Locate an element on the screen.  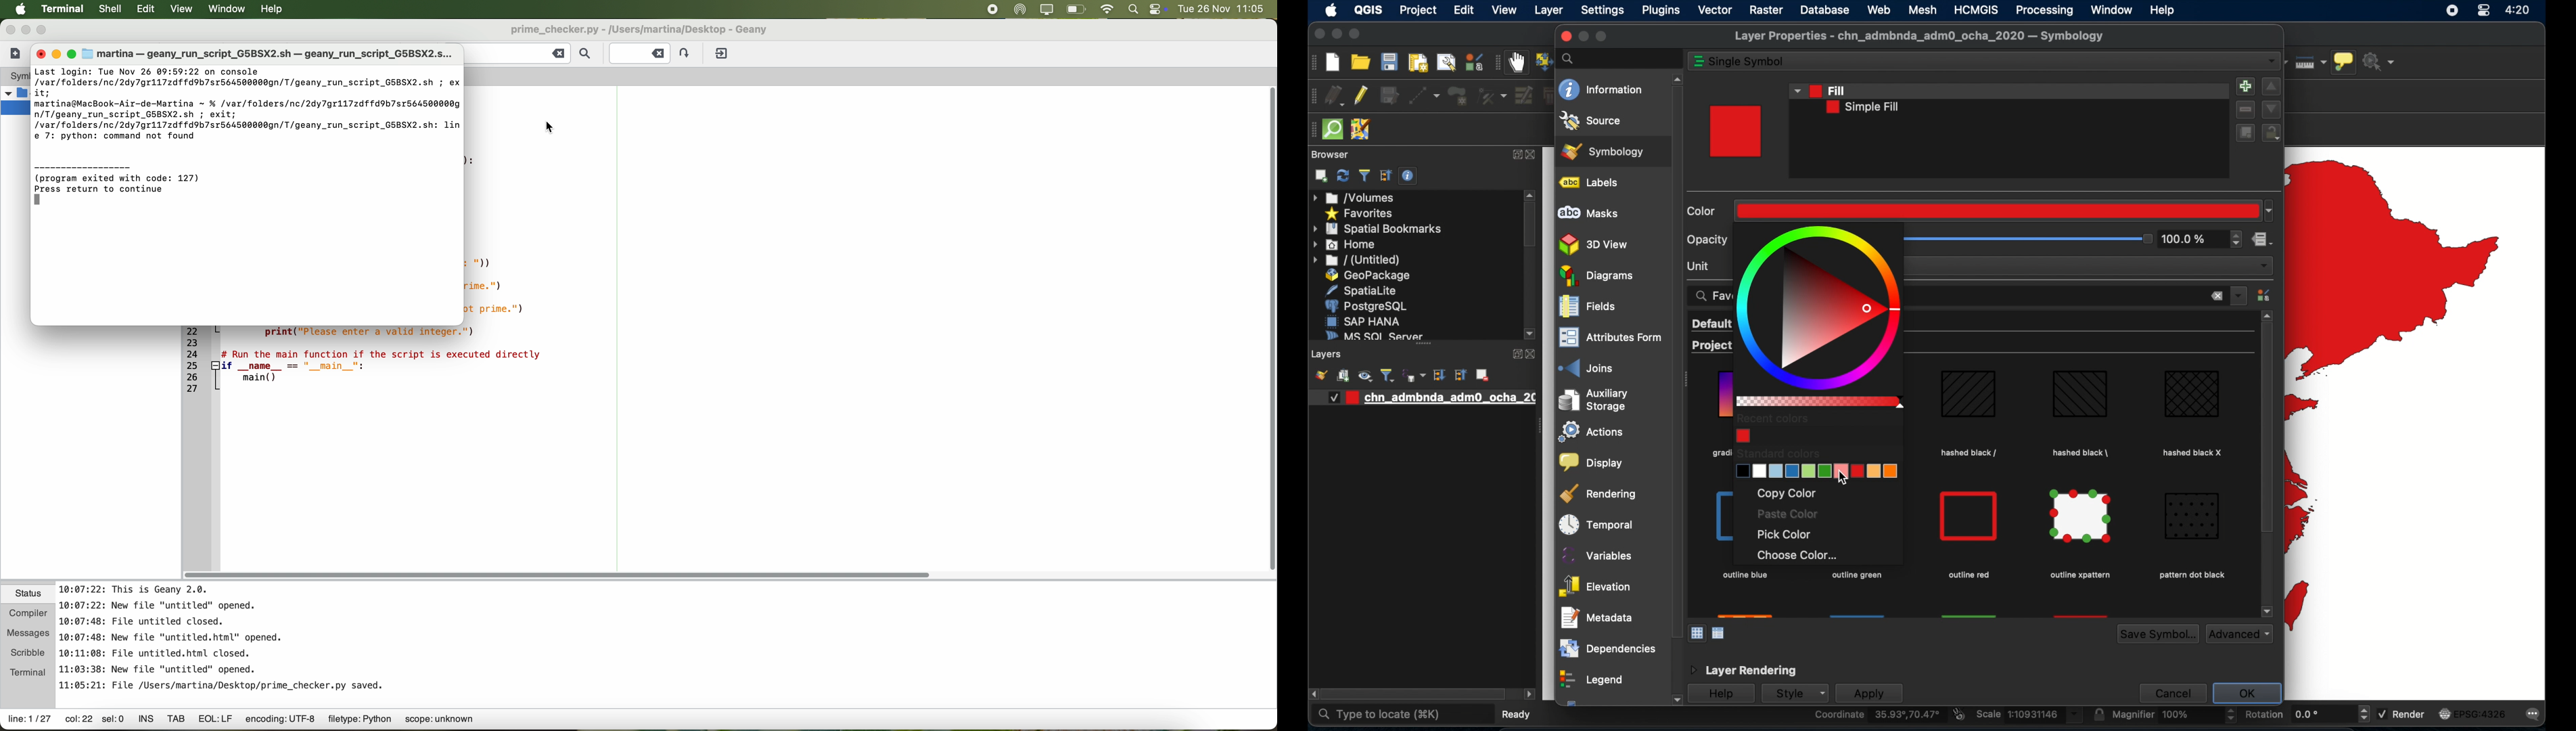
save symbol is located at coordinates (2158, 634).